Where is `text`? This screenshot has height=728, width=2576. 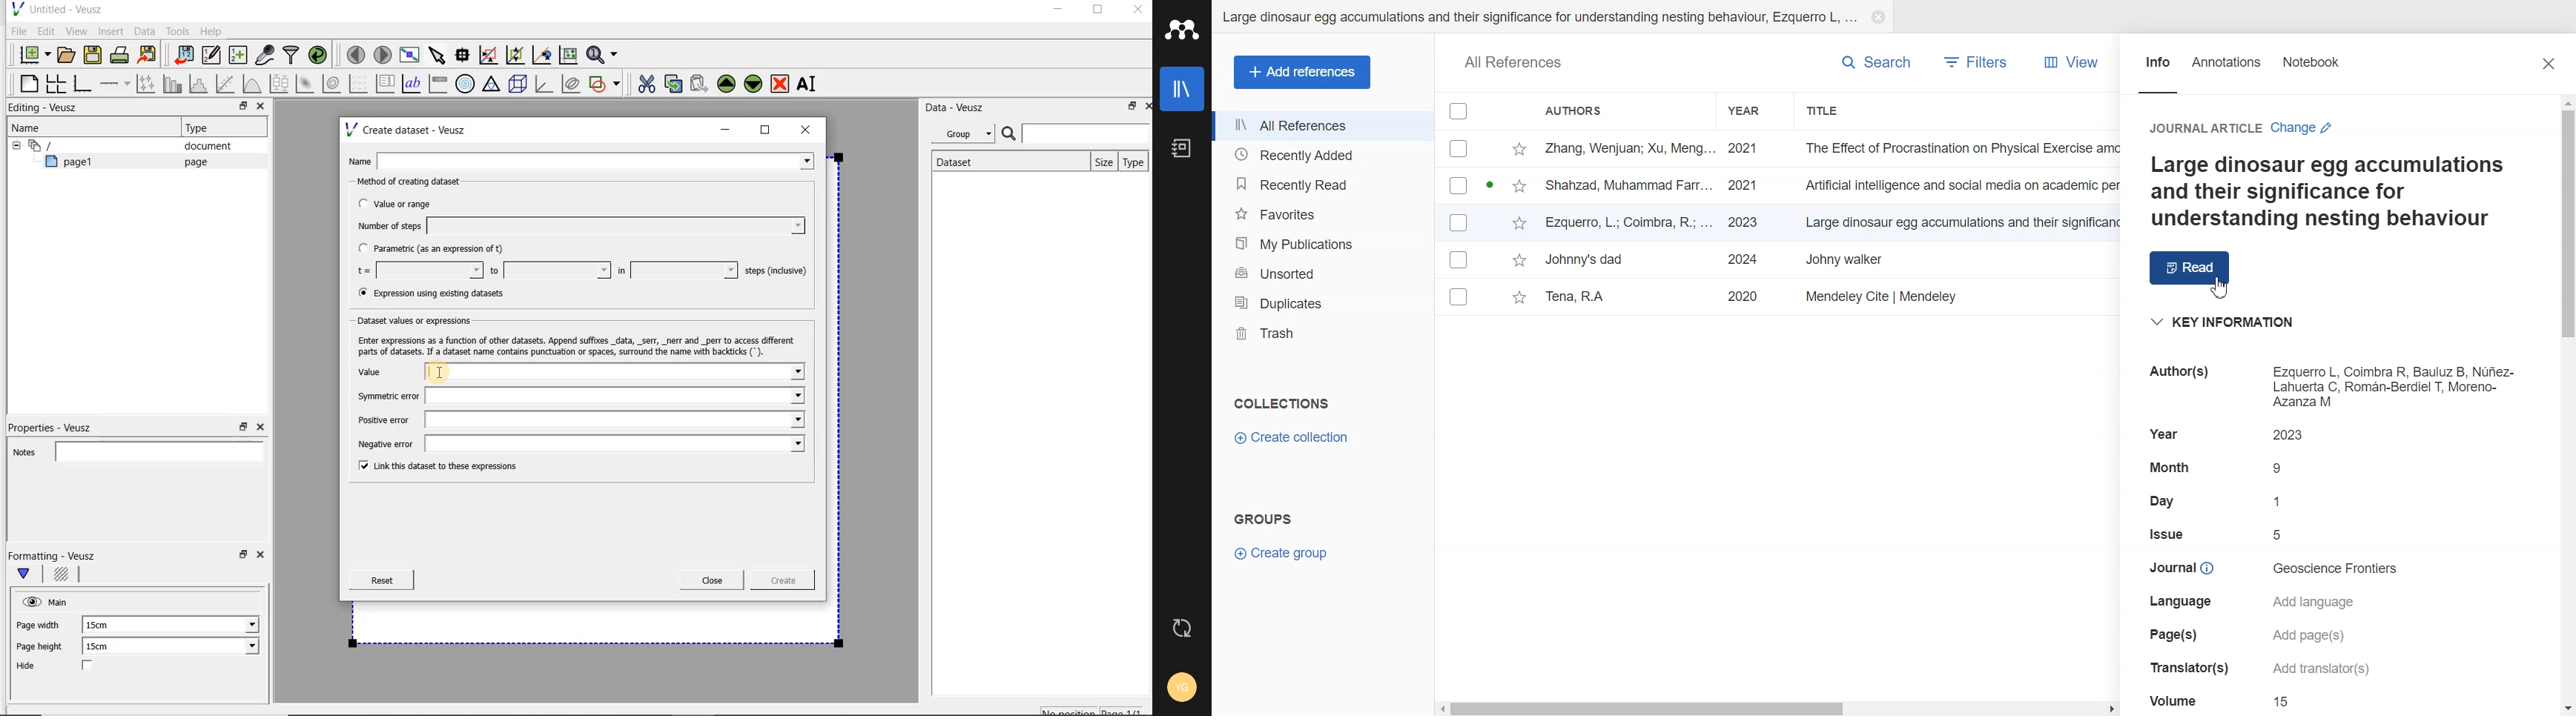
text is located at coordinates (2293, 434).